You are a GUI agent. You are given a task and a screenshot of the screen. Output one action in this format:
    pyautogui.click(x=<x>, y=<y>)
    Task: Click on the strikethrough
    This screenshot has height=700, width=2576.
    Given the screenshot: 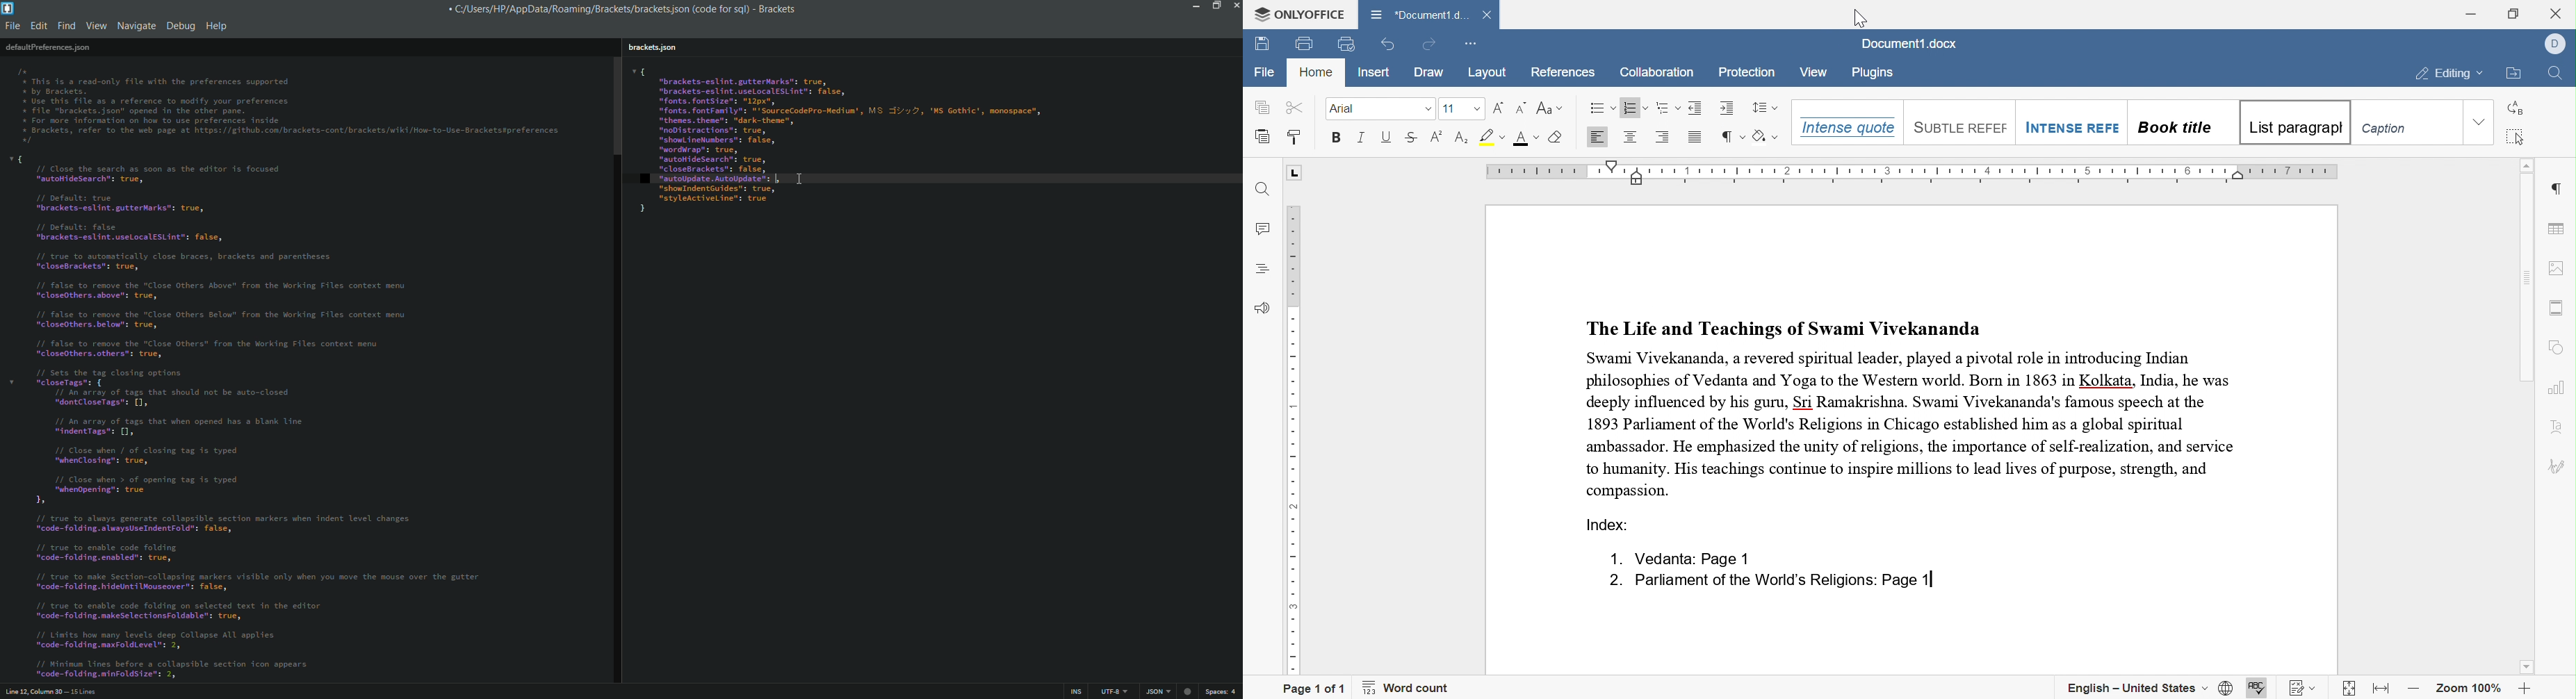 What is the action you would take?
    pyautogui.click(x=1411, y=137)
    